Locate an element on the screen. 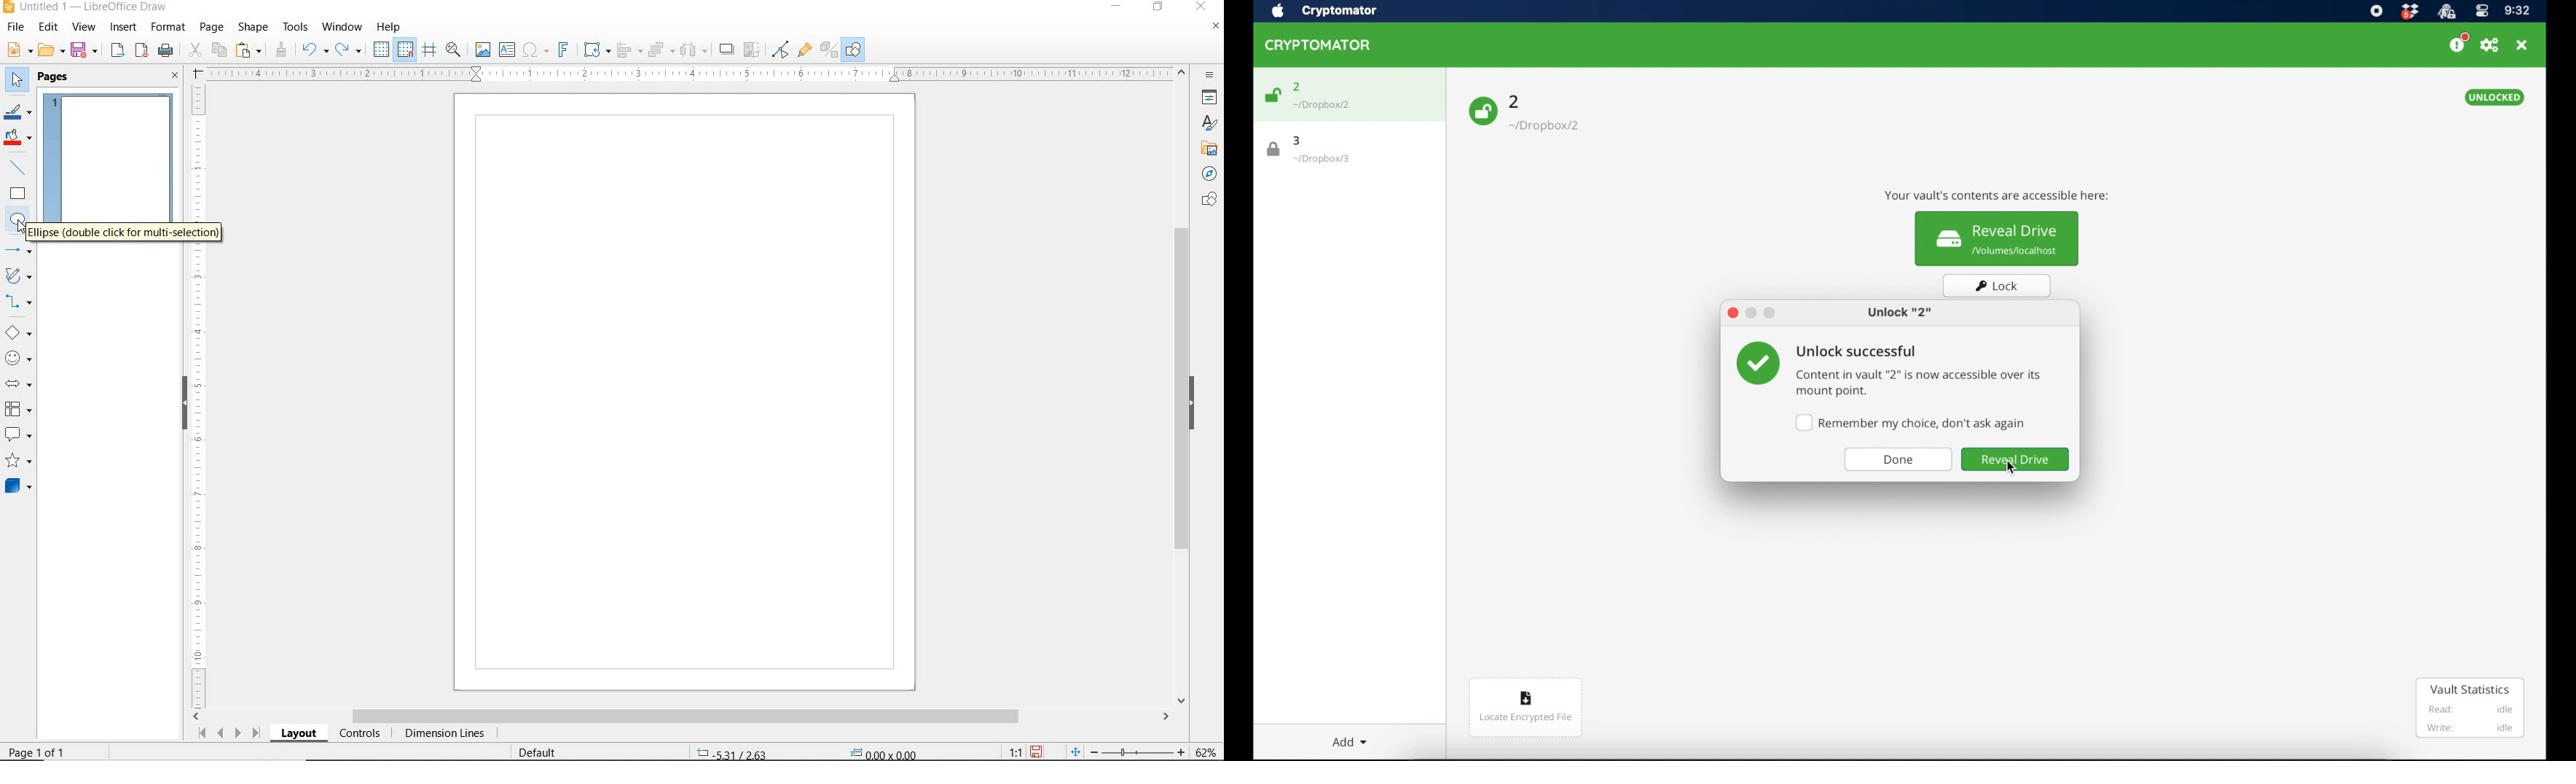 This screenshot has height=784, width=2576. SELECT is located at coordinates (17, 81).